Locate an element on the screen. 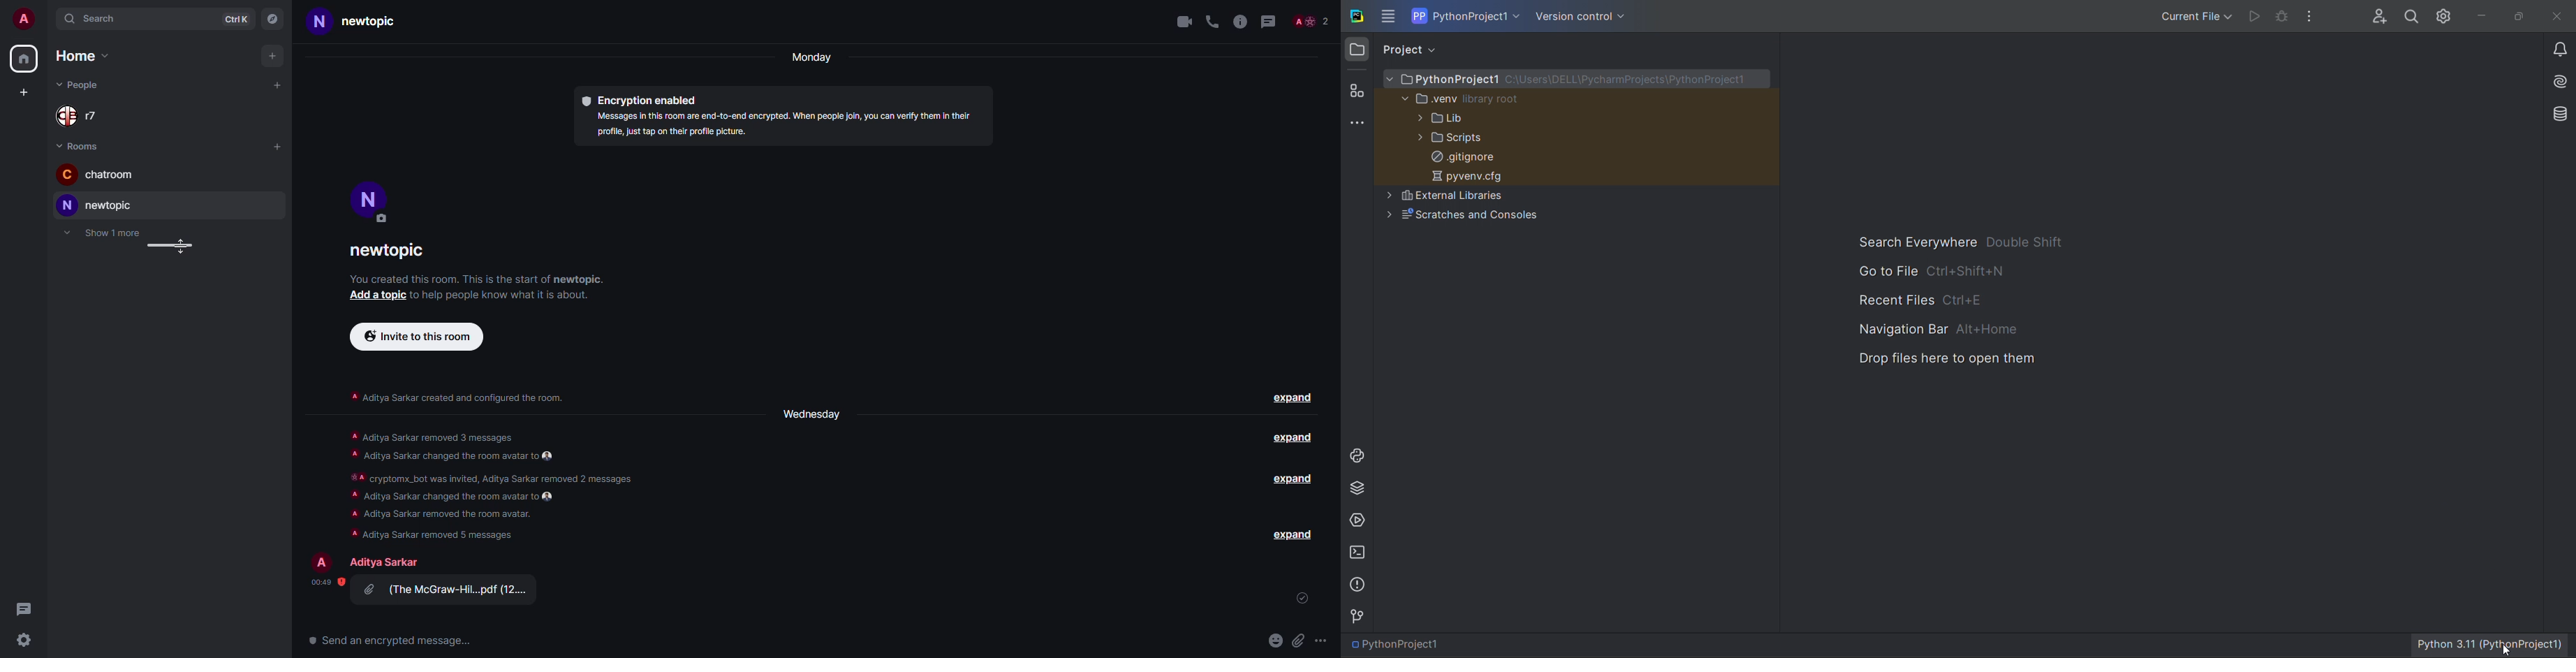  emoji is located at coordinates (1276, 640).